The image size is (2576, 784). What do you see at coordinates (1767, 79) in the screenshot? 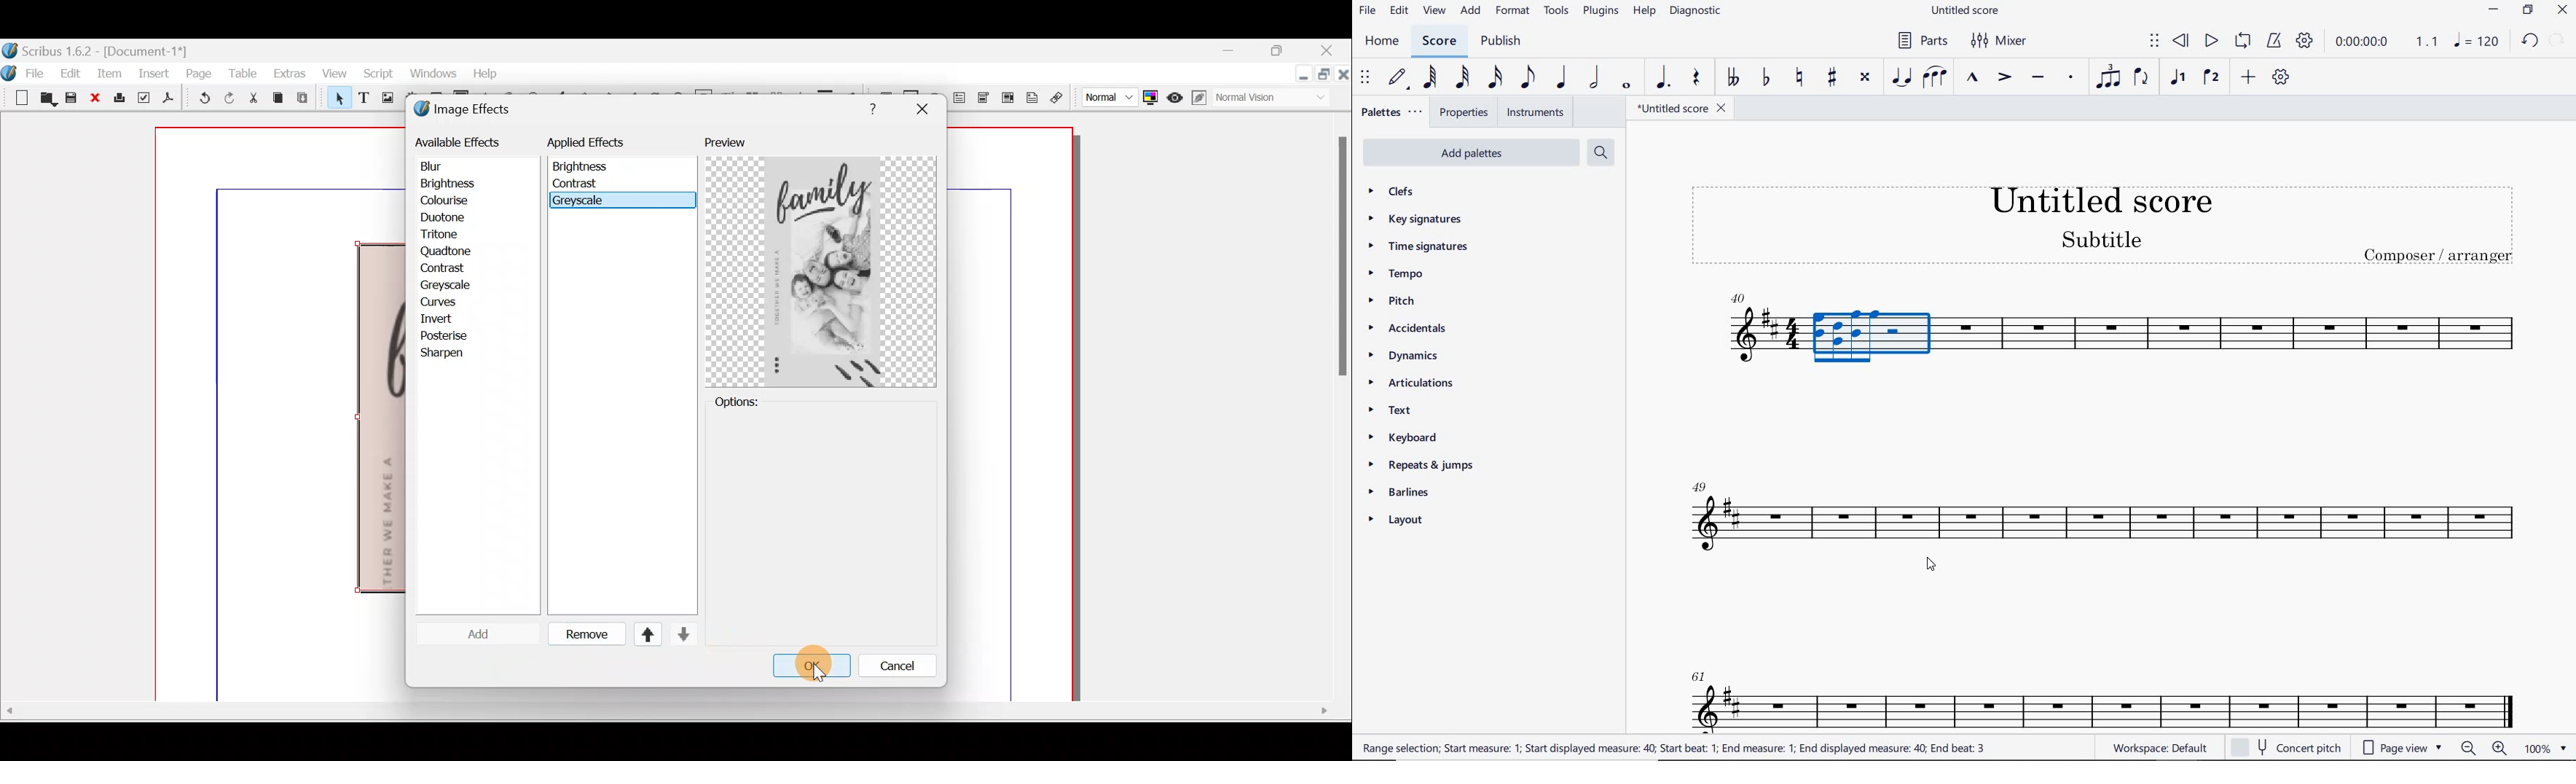
I see `TOGGLE FLAT` at bounding box center [1767, 79].